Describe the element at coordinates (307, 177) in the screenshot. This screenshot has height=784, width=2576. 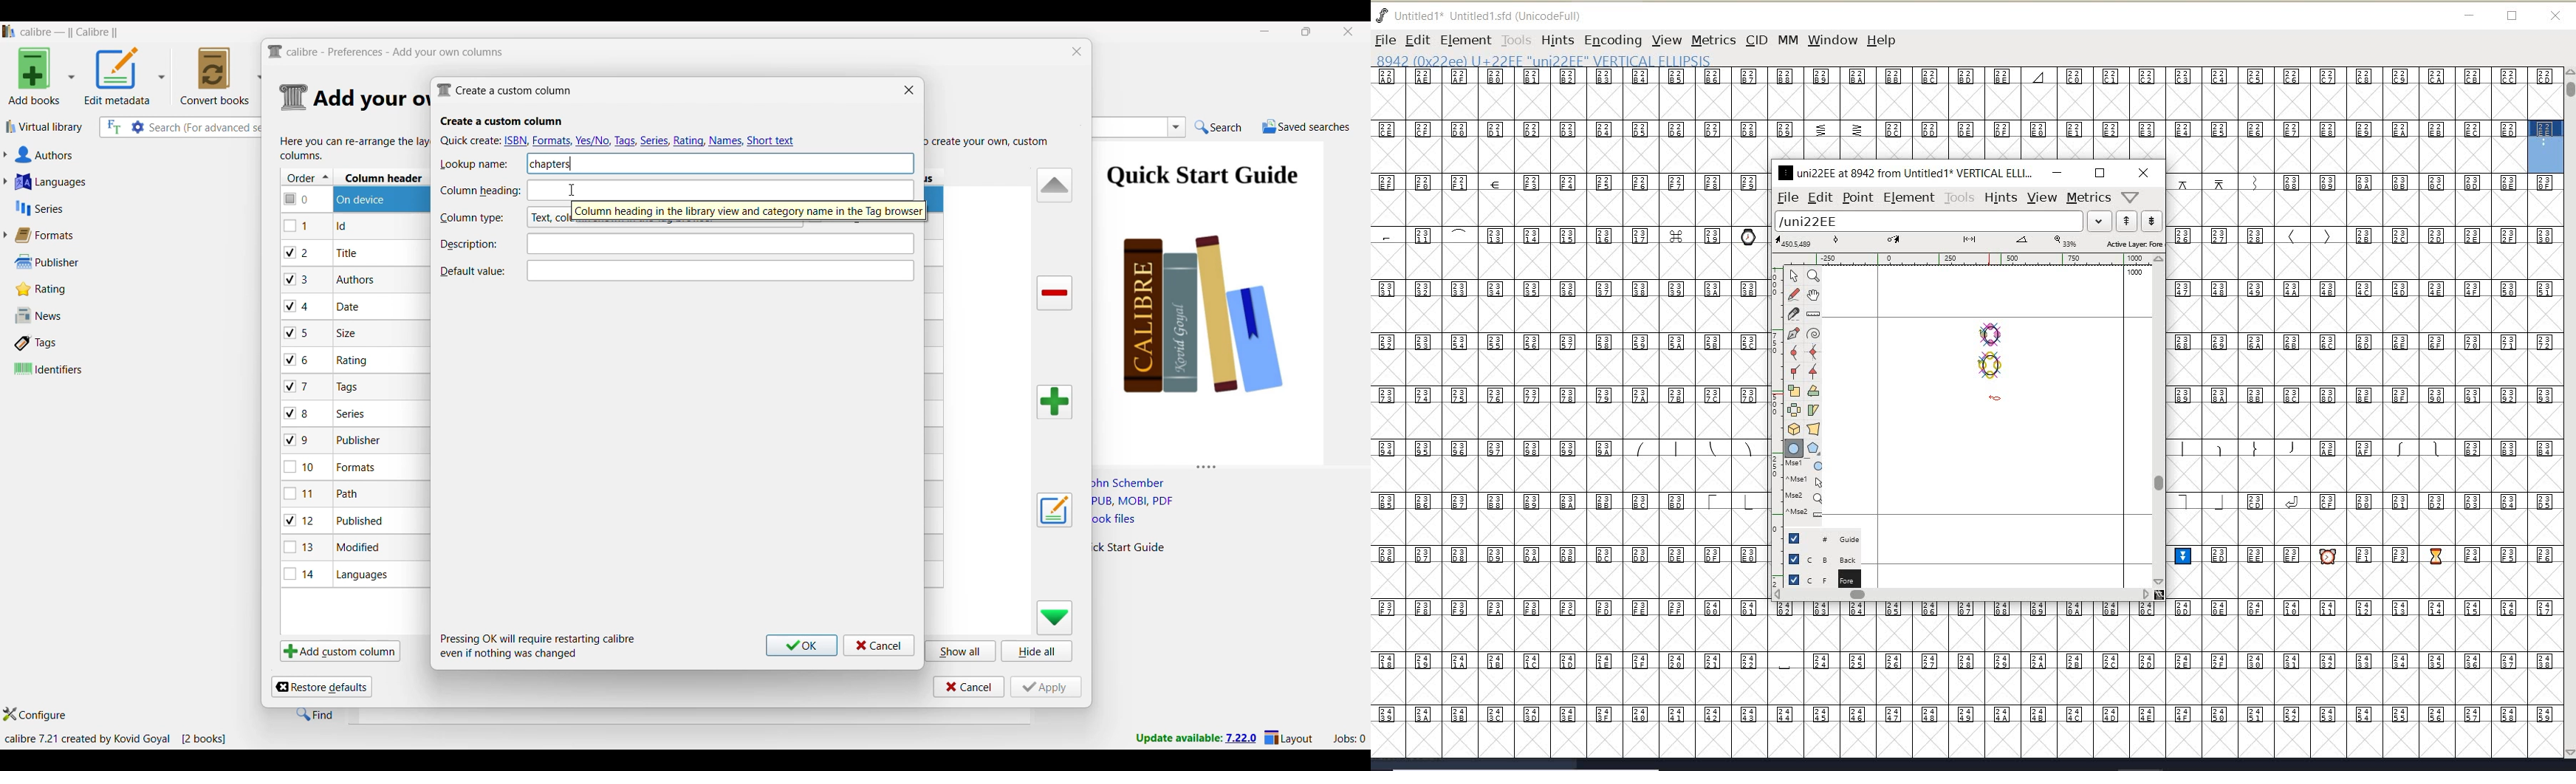
I see `Order column, current sorting` at that location.